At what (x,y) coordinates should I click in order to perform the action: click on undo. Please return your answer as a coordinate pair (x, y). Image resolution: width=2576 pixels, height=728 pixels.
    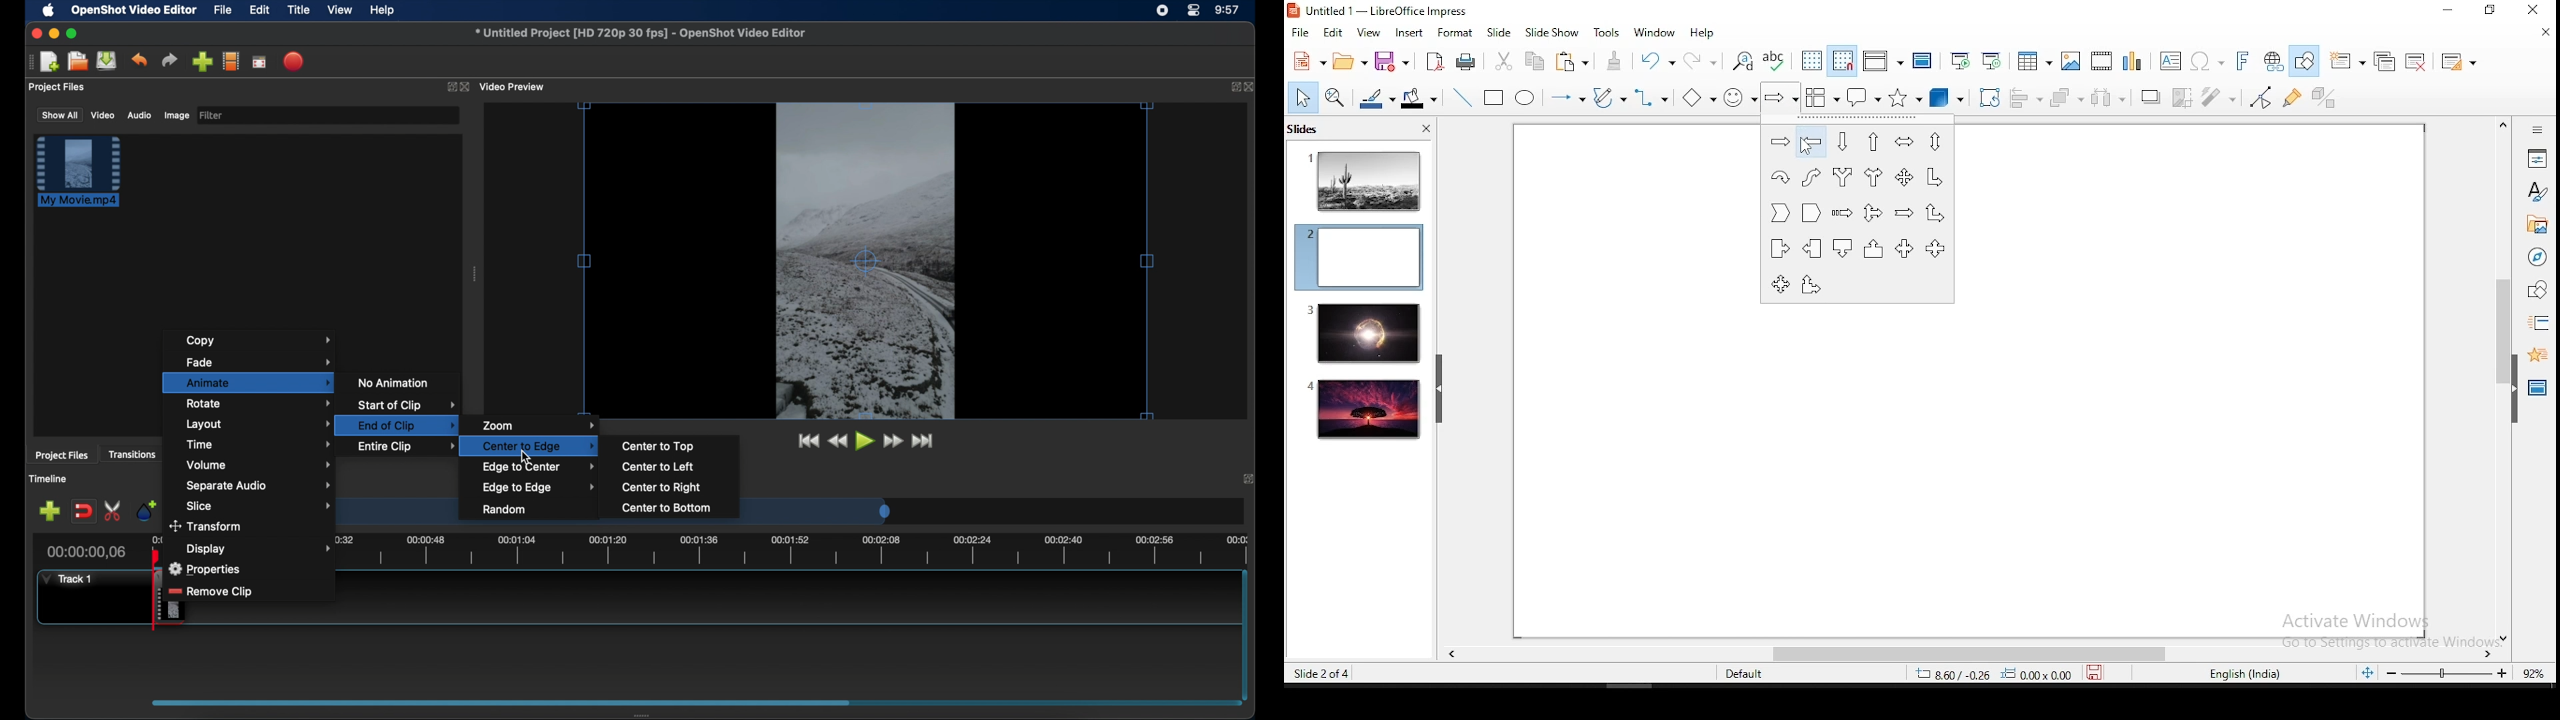
    Looking at the image, I should click on (139, 60).